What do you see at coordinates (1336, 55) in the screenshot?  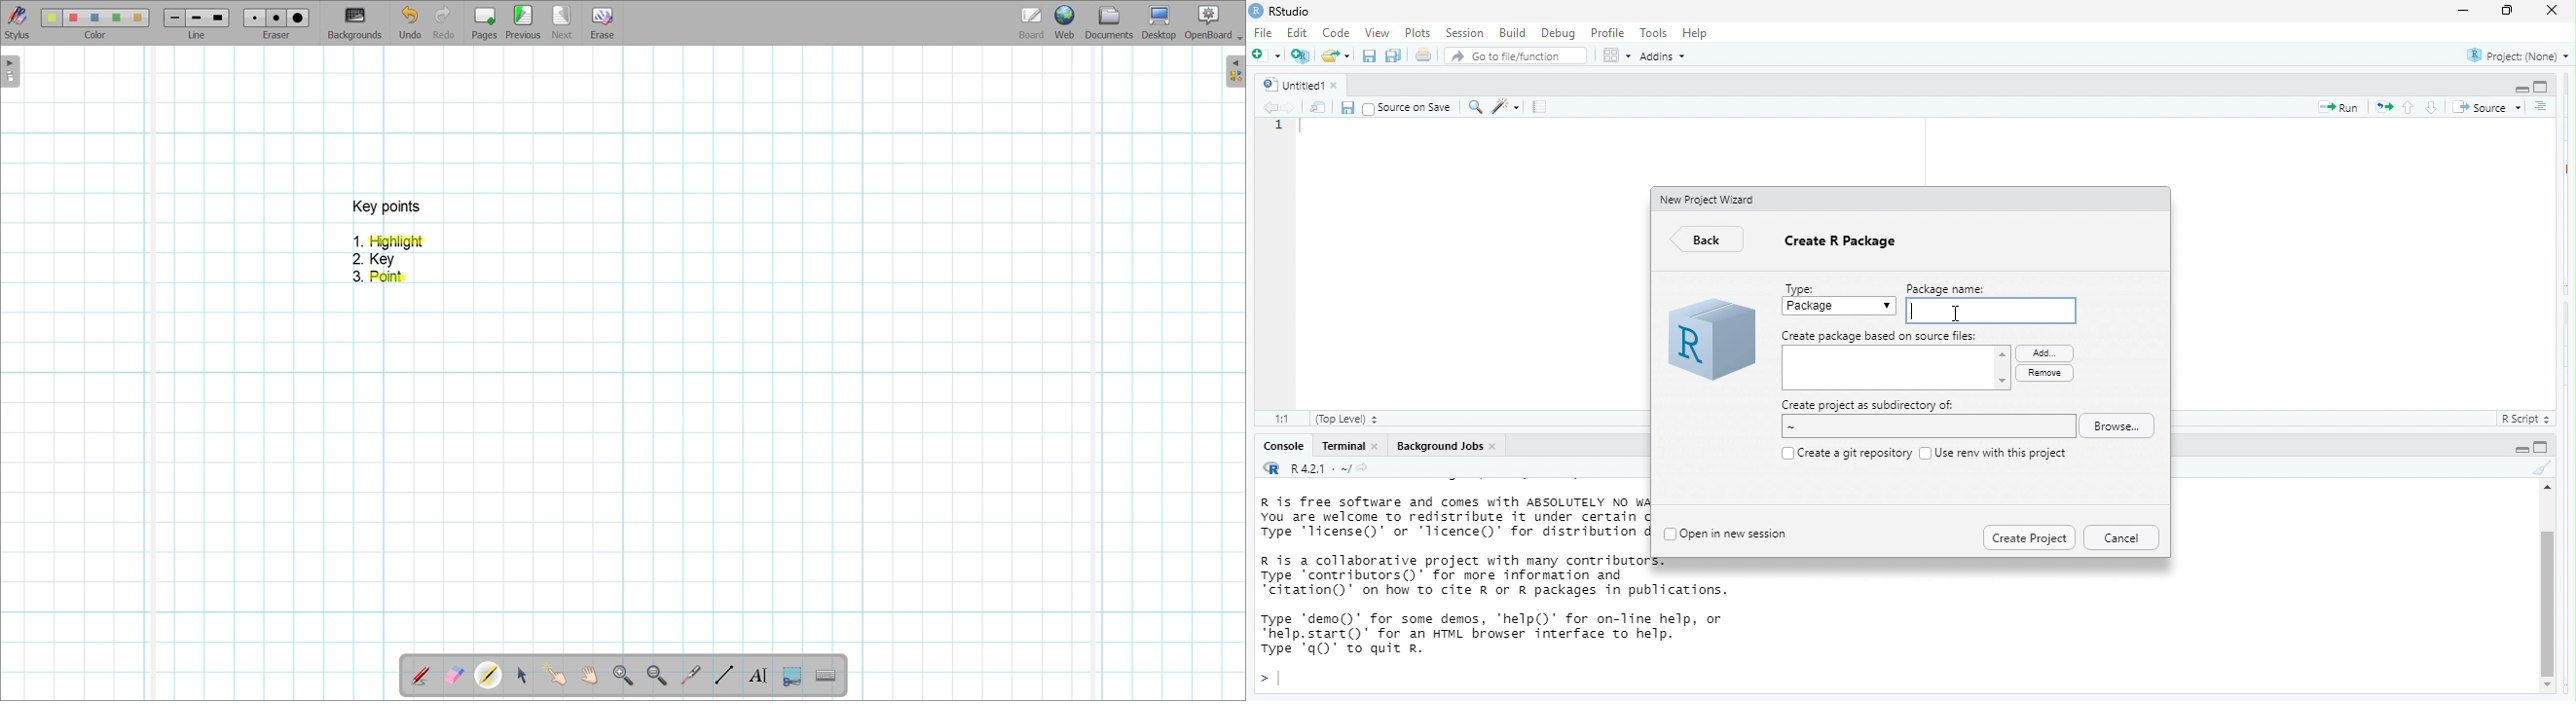 I see `open an existing file` at bounding box center [1336, 55].